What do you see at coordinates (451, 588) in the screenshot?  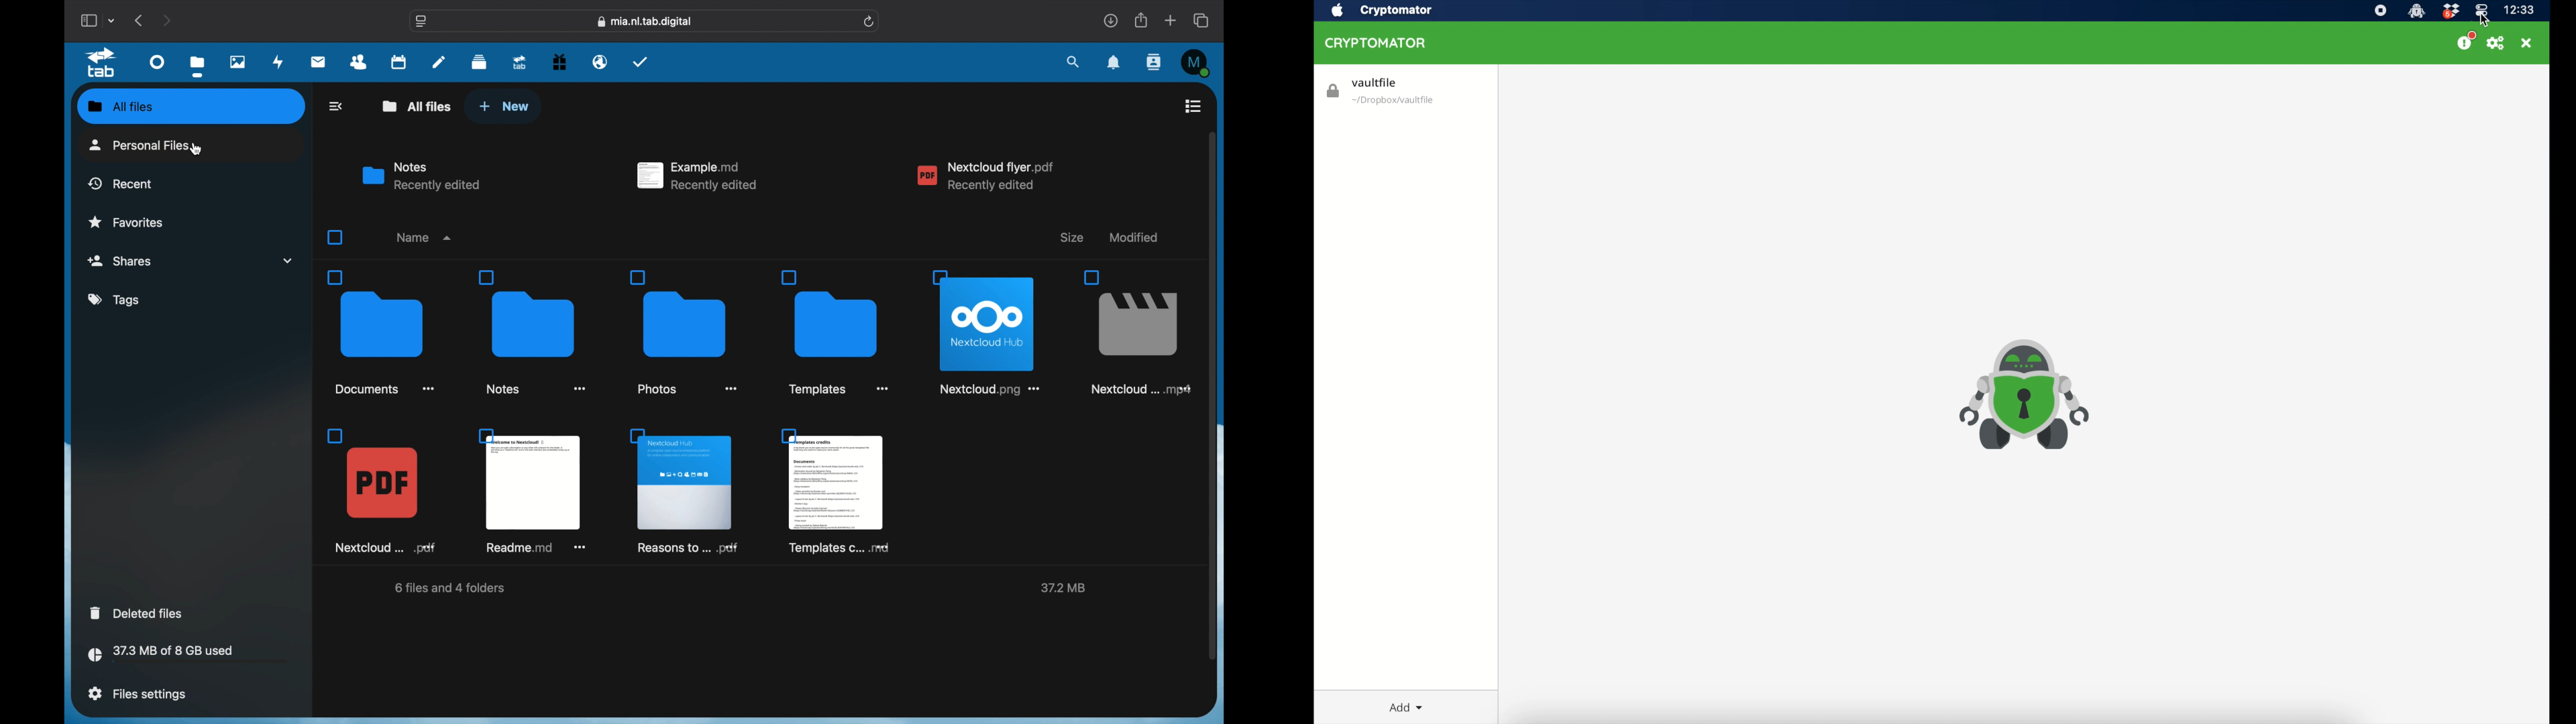 I see `6 files and 4 folders` at bounding box center [451, 588].